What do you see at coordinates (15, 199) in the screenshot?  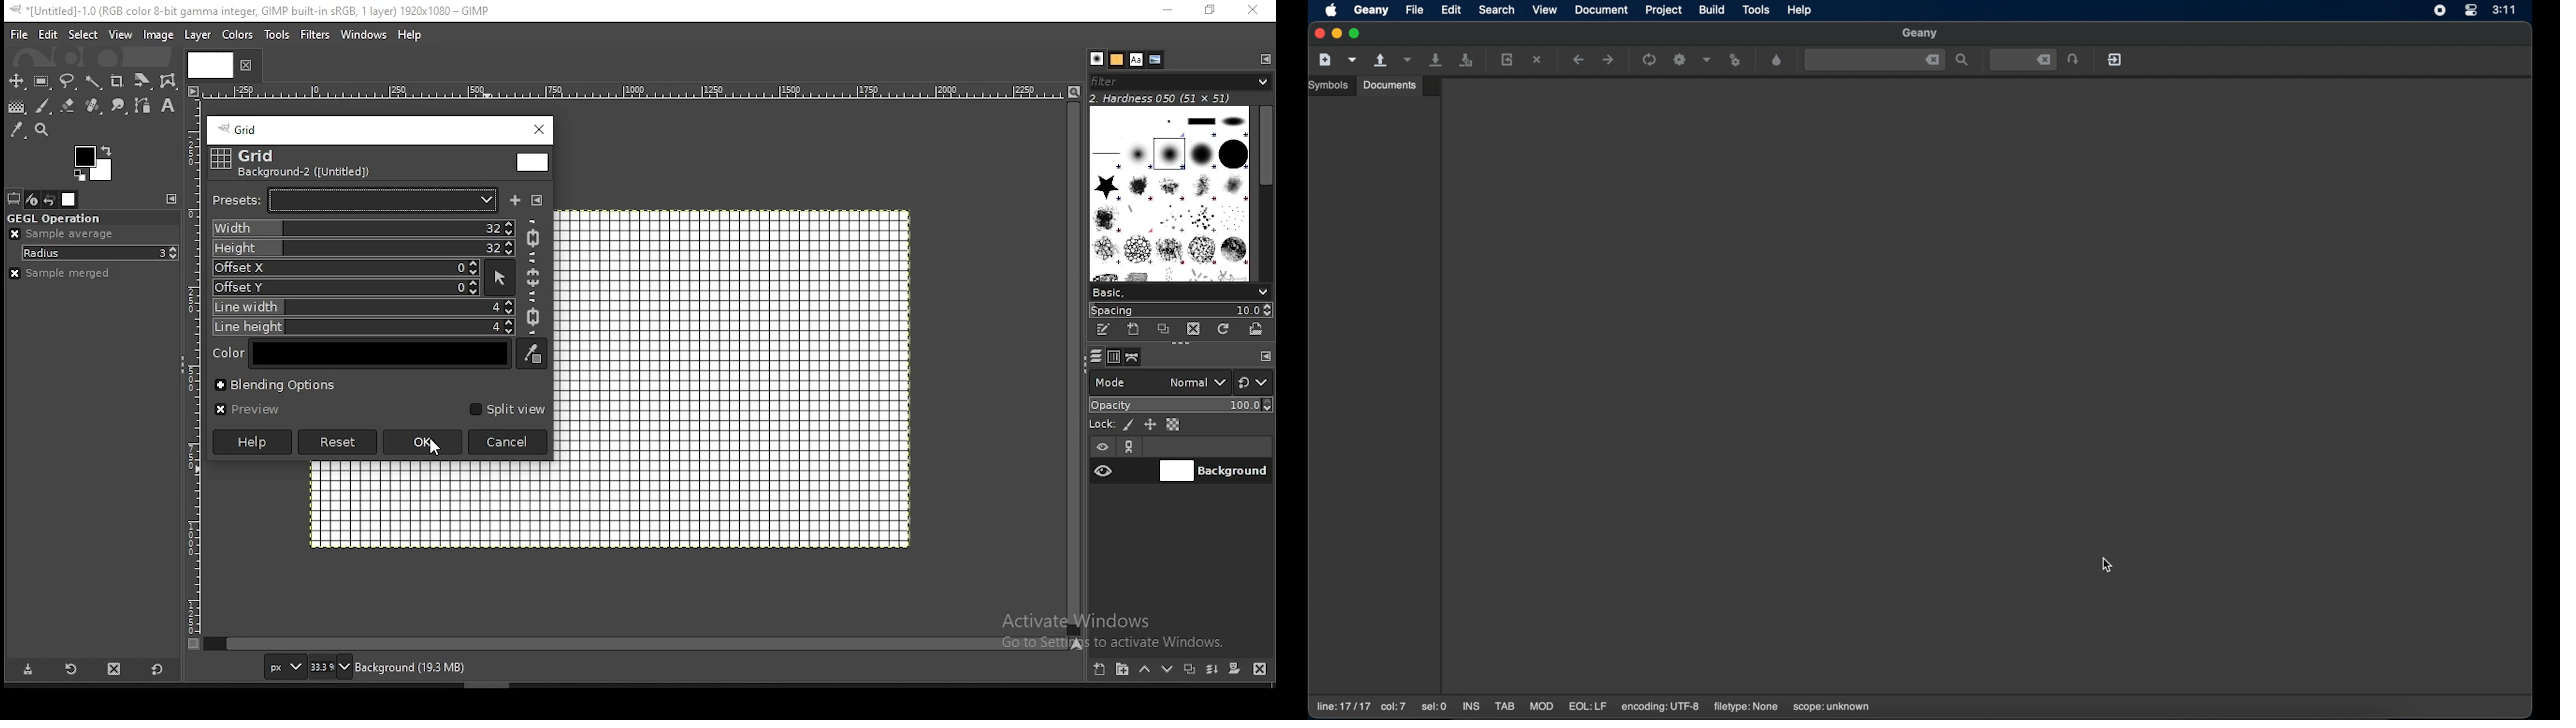 I see `tool options` at bounding box center [15, 199].